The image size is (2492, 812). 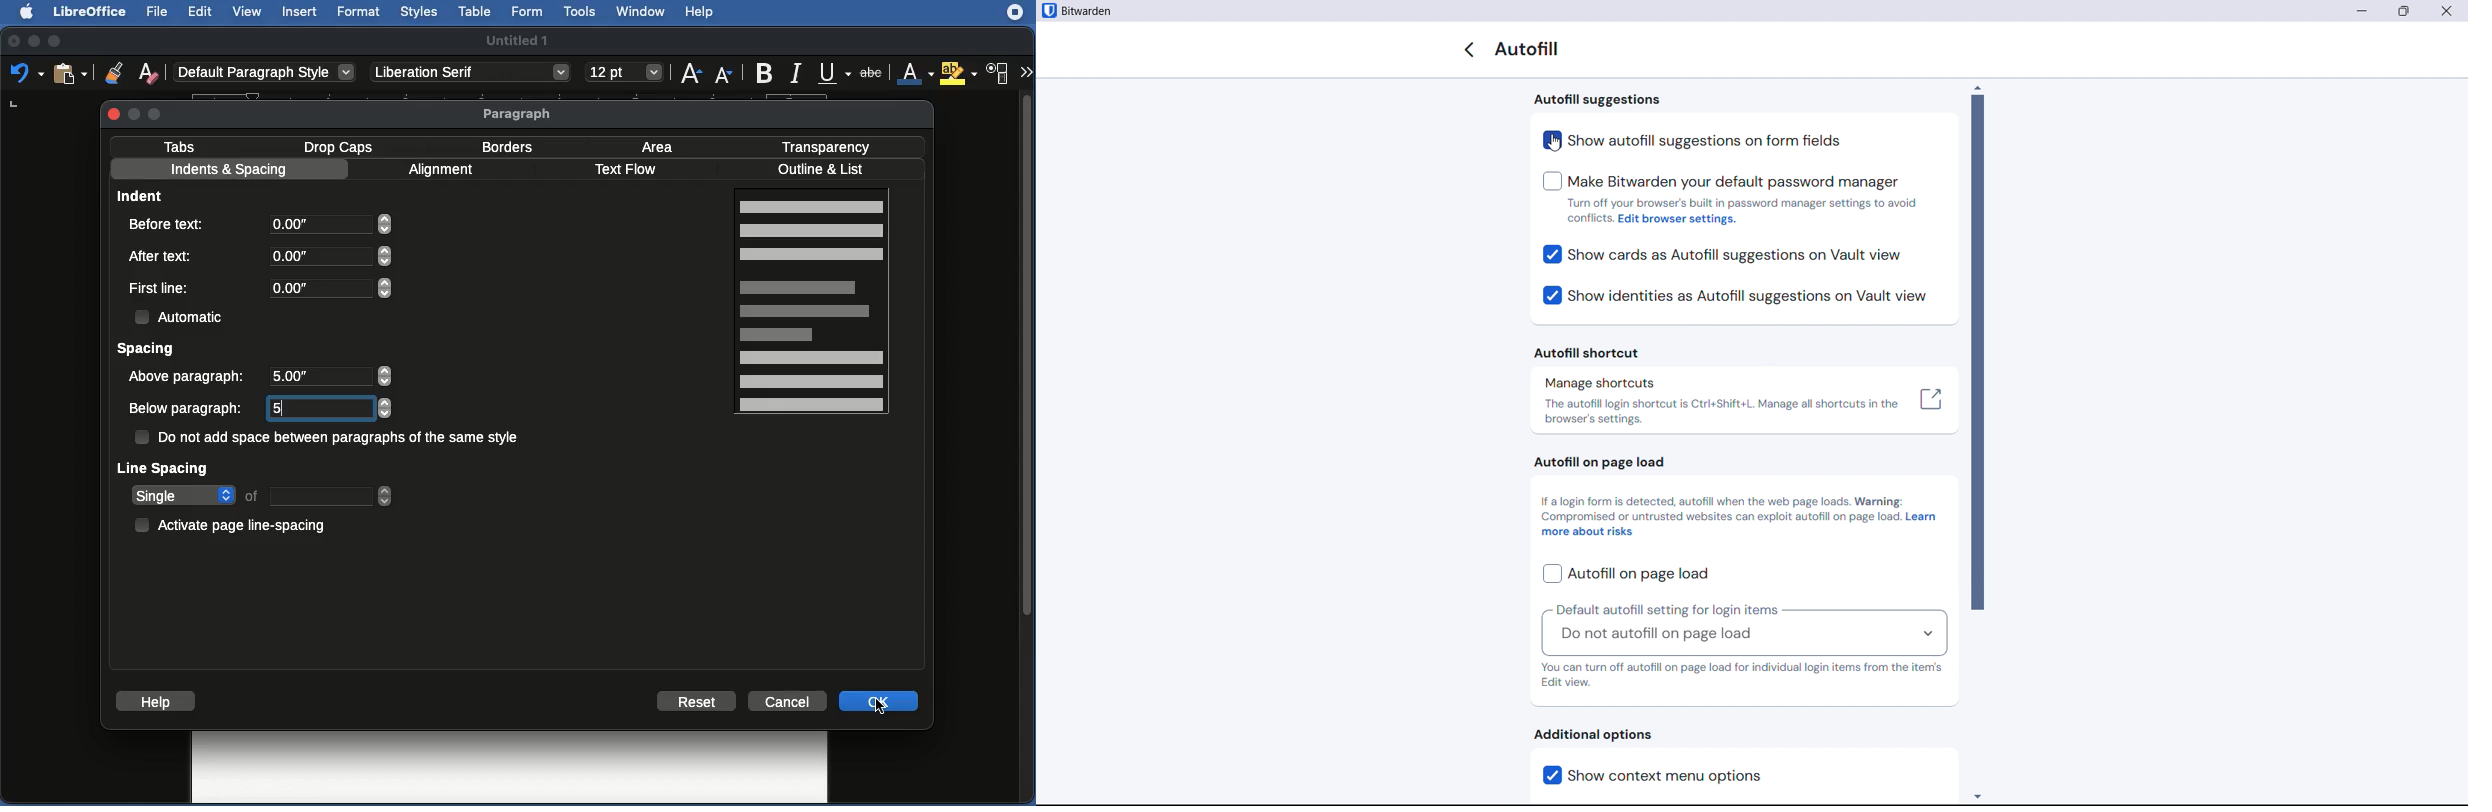 I want to click on cursor, so click(x=883, y=712).